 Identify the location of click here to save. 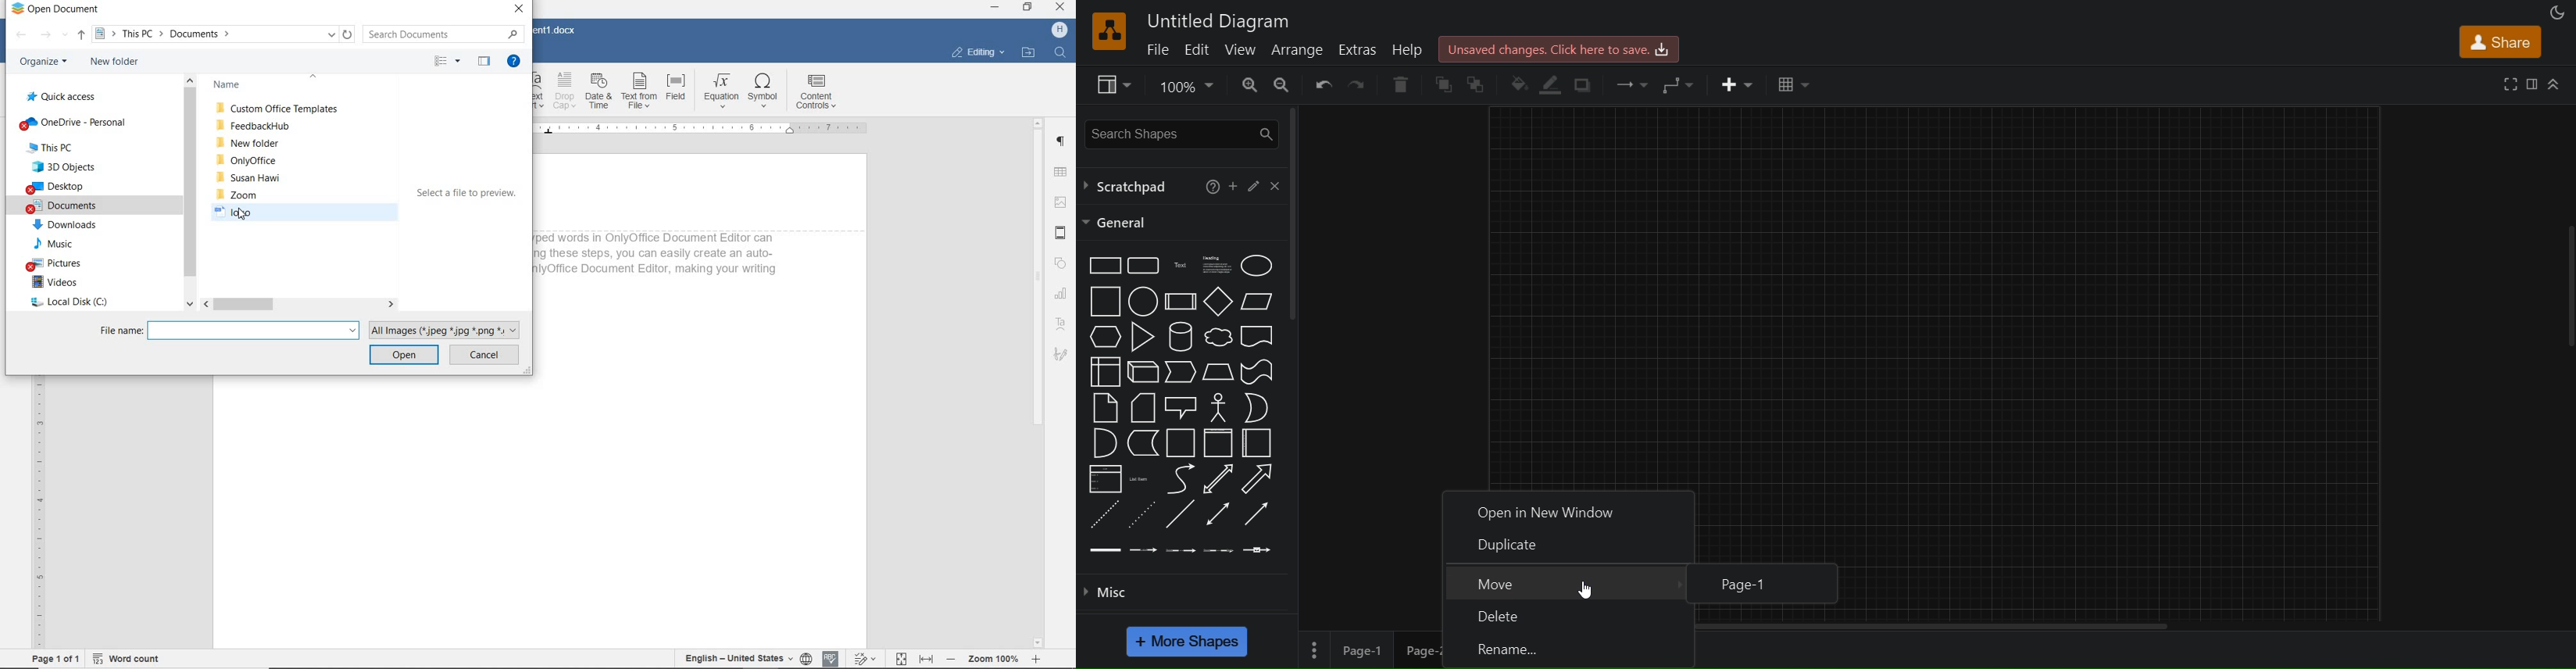
(1560, 48).